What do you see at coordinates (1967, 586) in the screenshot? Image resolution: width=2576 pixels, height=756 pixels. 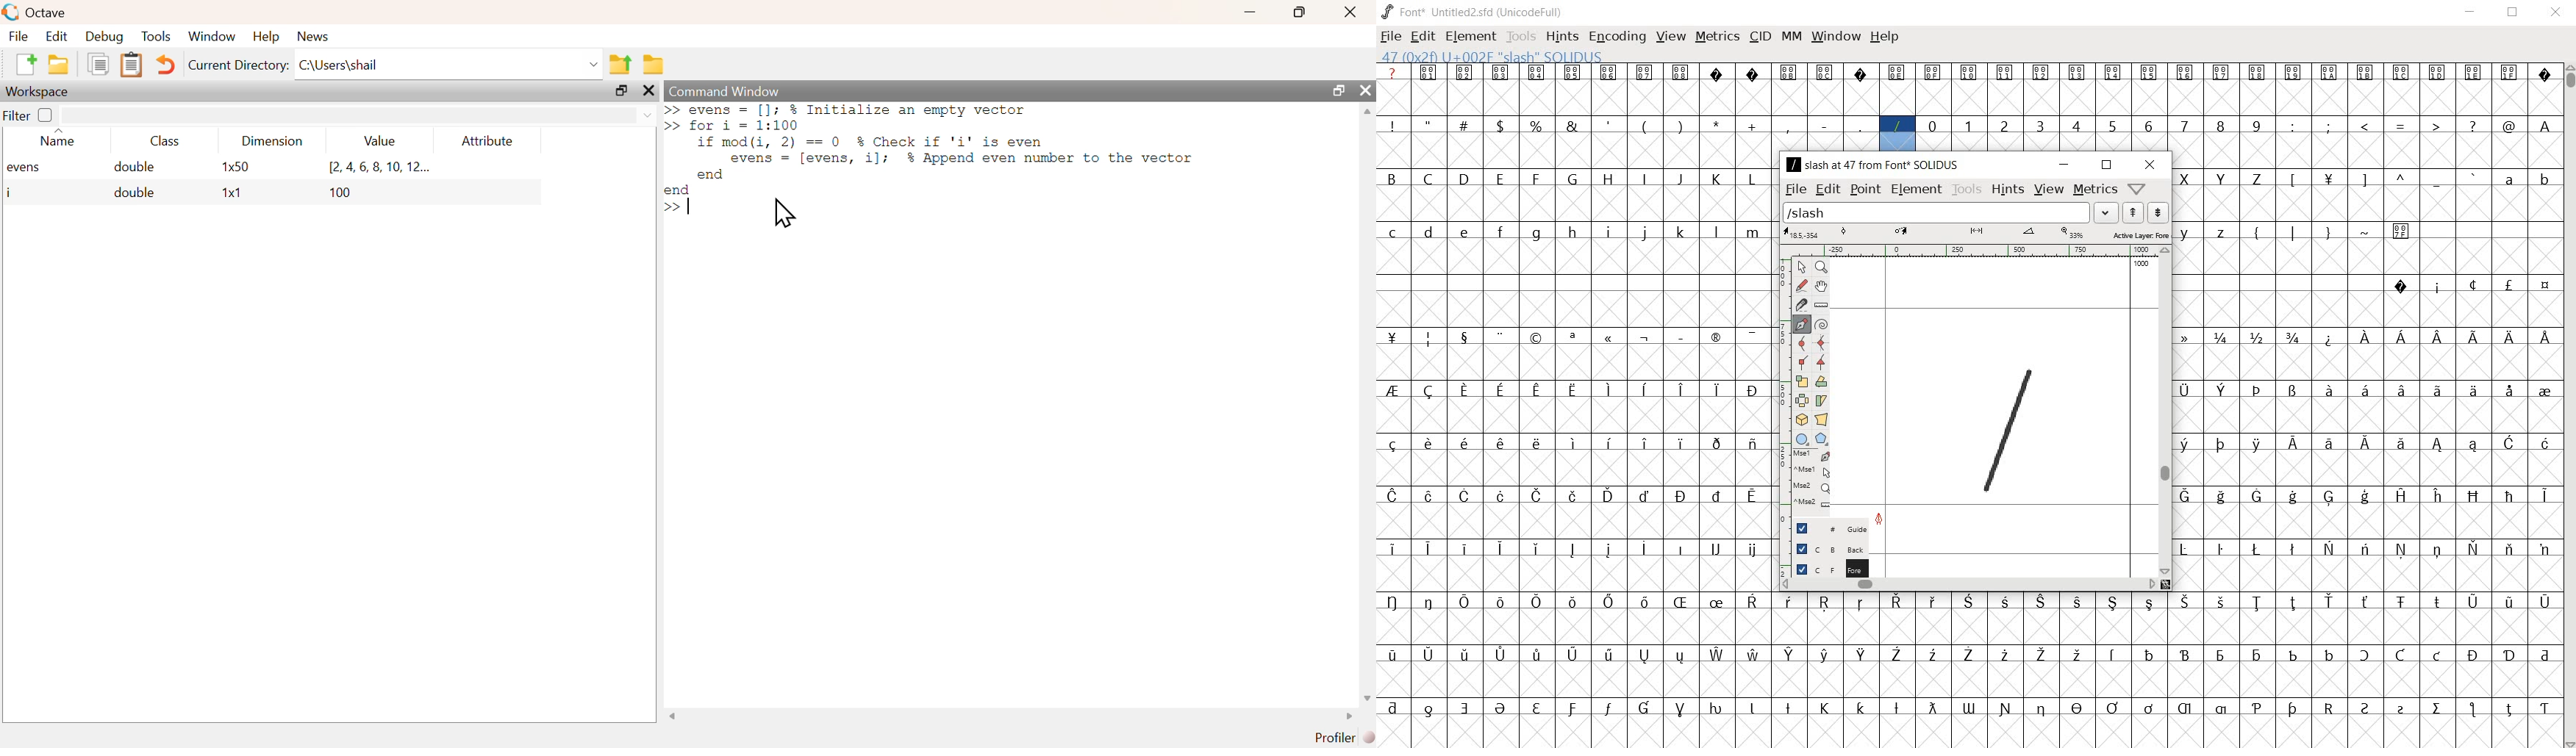 I see `scrollbar` at bounding box center [1967, 586].